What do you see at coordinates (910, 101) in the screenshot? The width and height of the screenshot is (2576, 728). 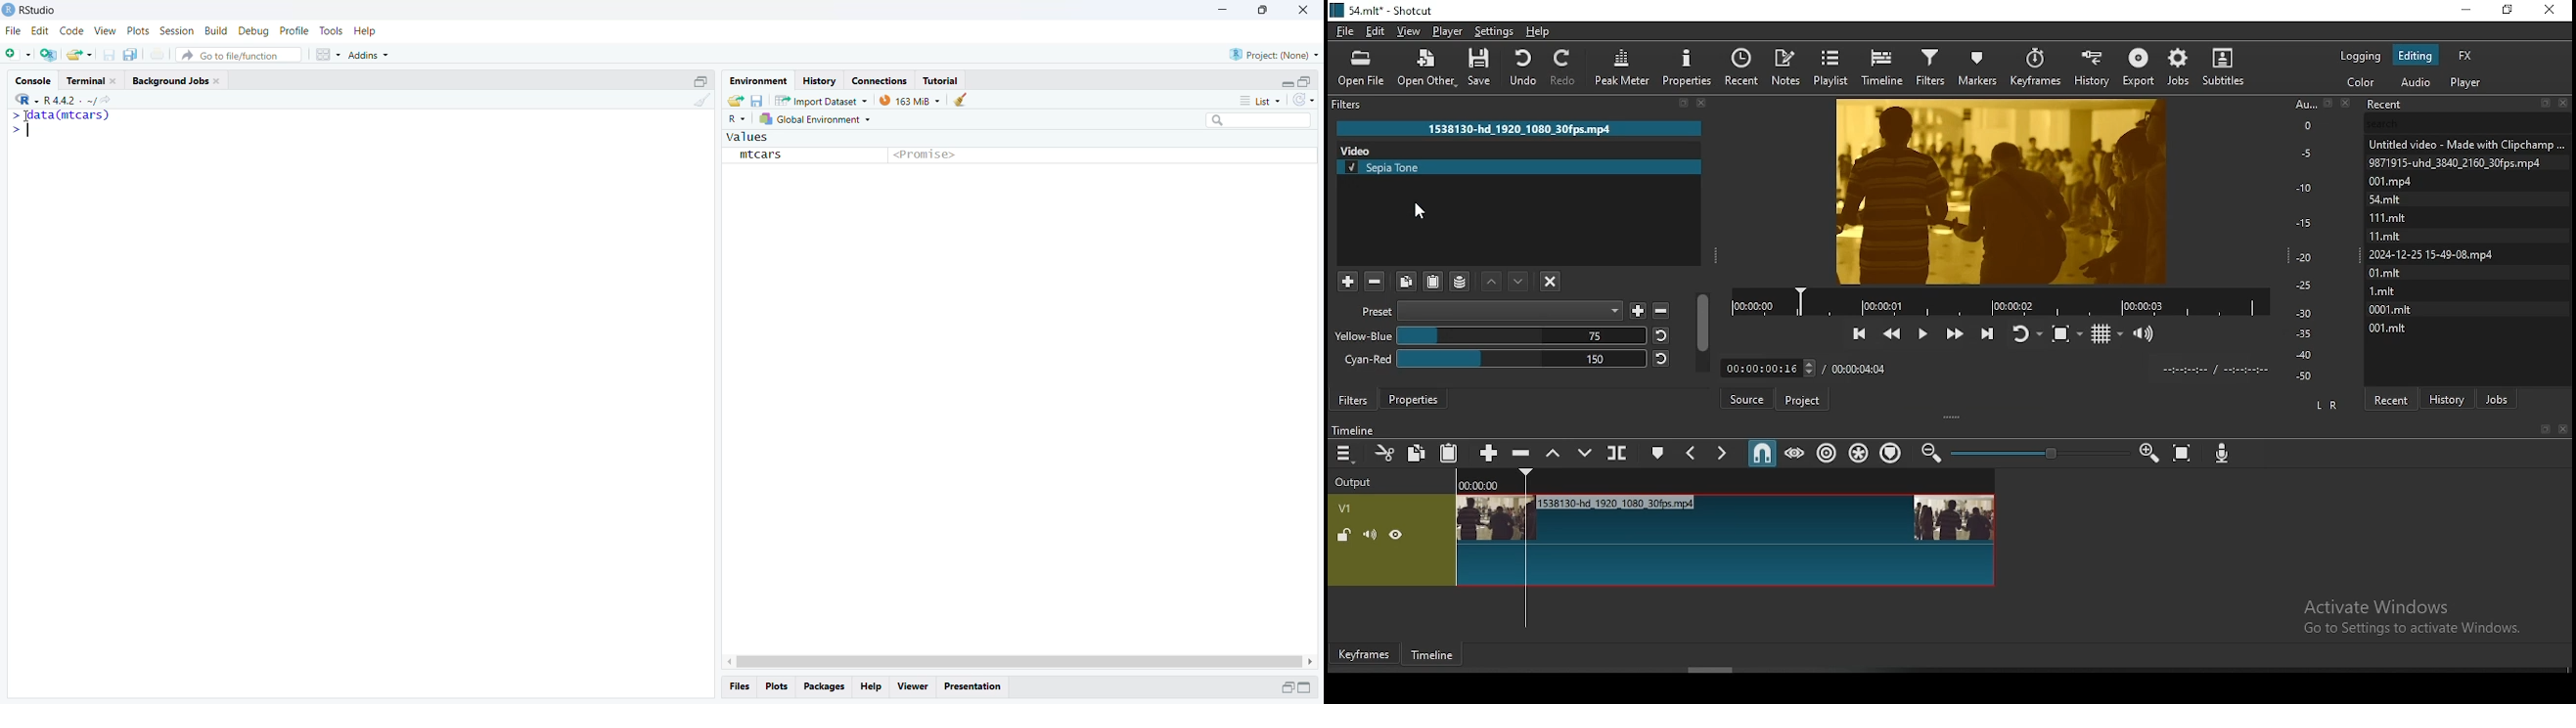 I see `163 MiB` at bounding box center [910, 101].